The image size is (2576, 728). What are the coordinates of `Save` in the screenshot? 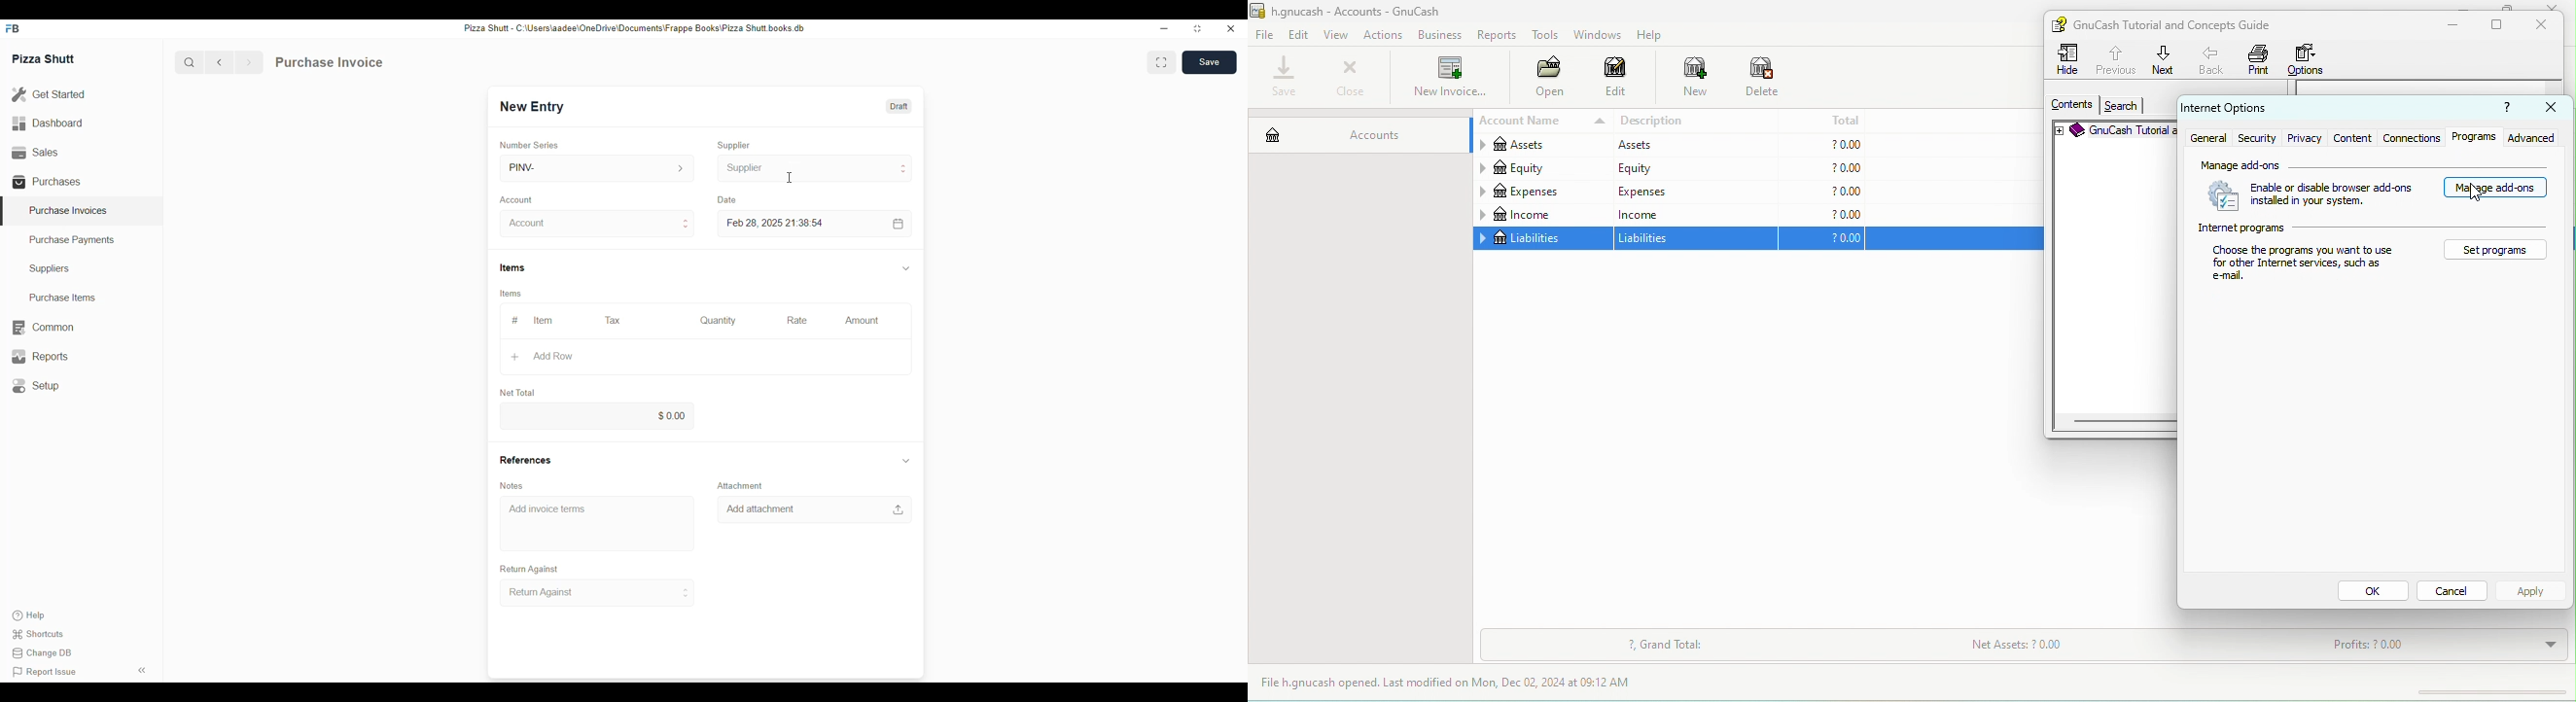 It's located at (1212, 62).